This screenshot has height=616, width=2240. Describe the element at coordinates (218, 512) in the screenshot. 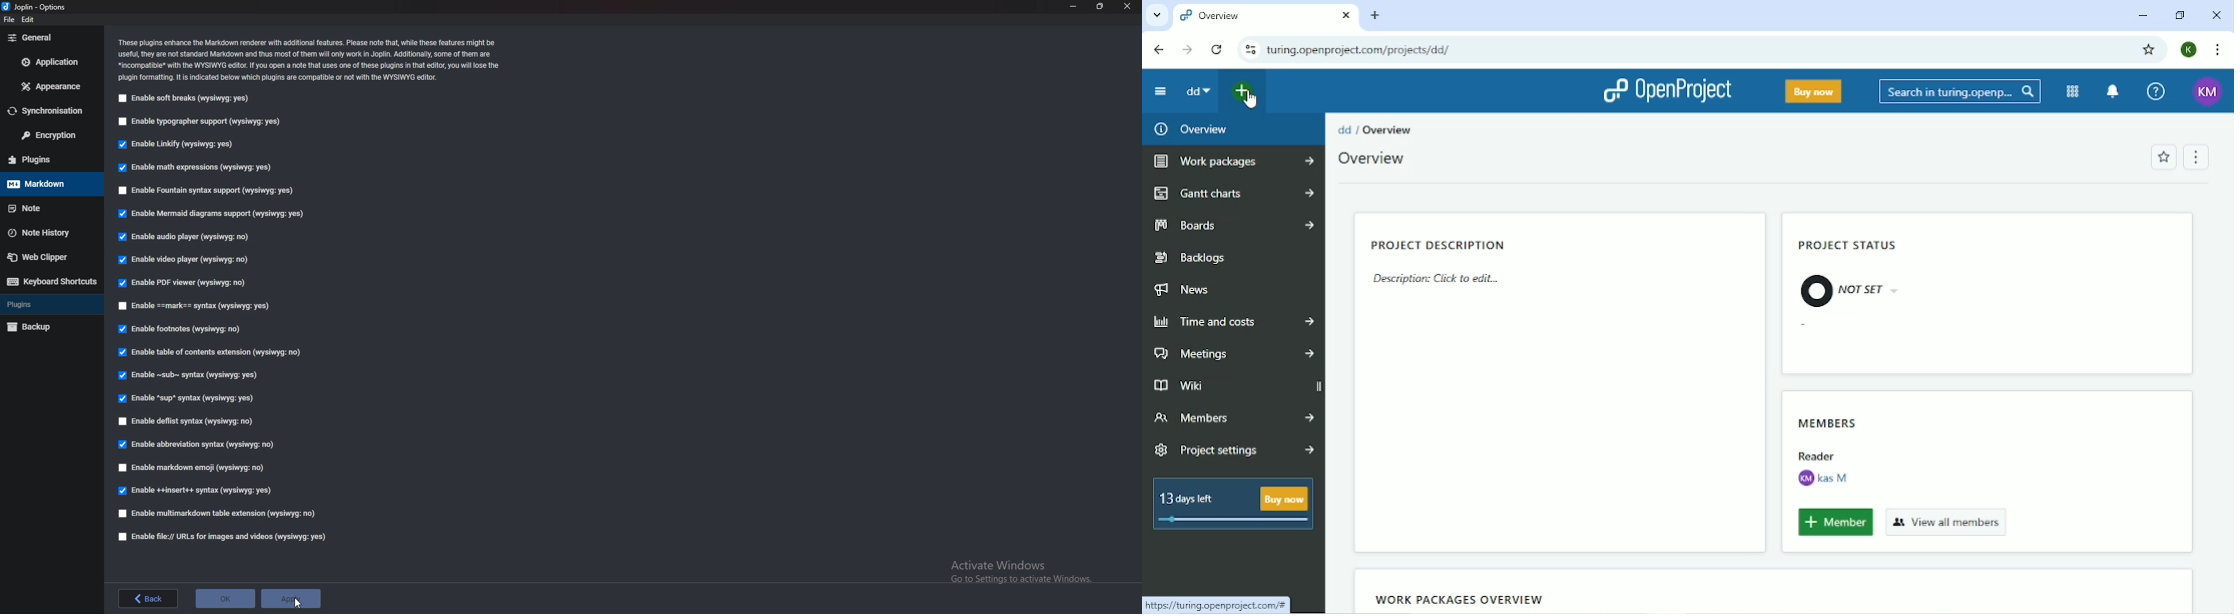

I see `Enable multi markdown table extension` at that location.